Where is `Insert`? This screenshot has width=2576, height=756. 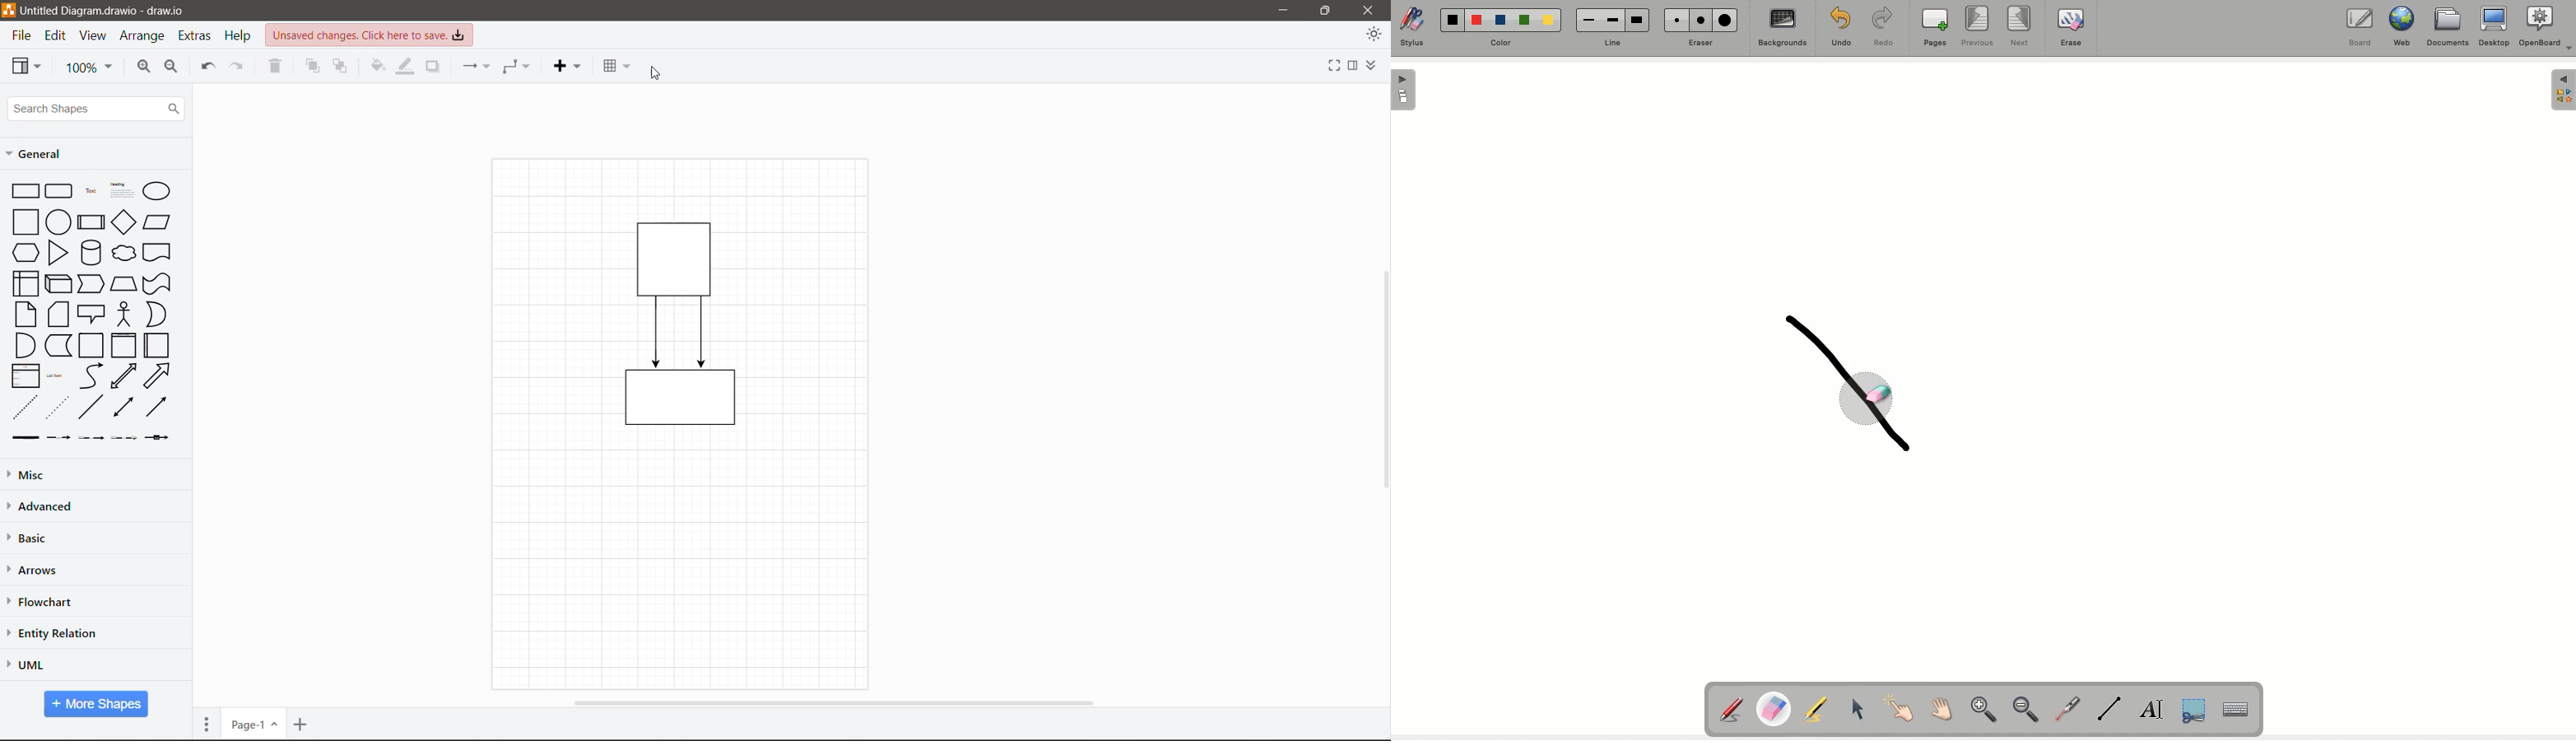
Insert is located at coordinates (567, 66).